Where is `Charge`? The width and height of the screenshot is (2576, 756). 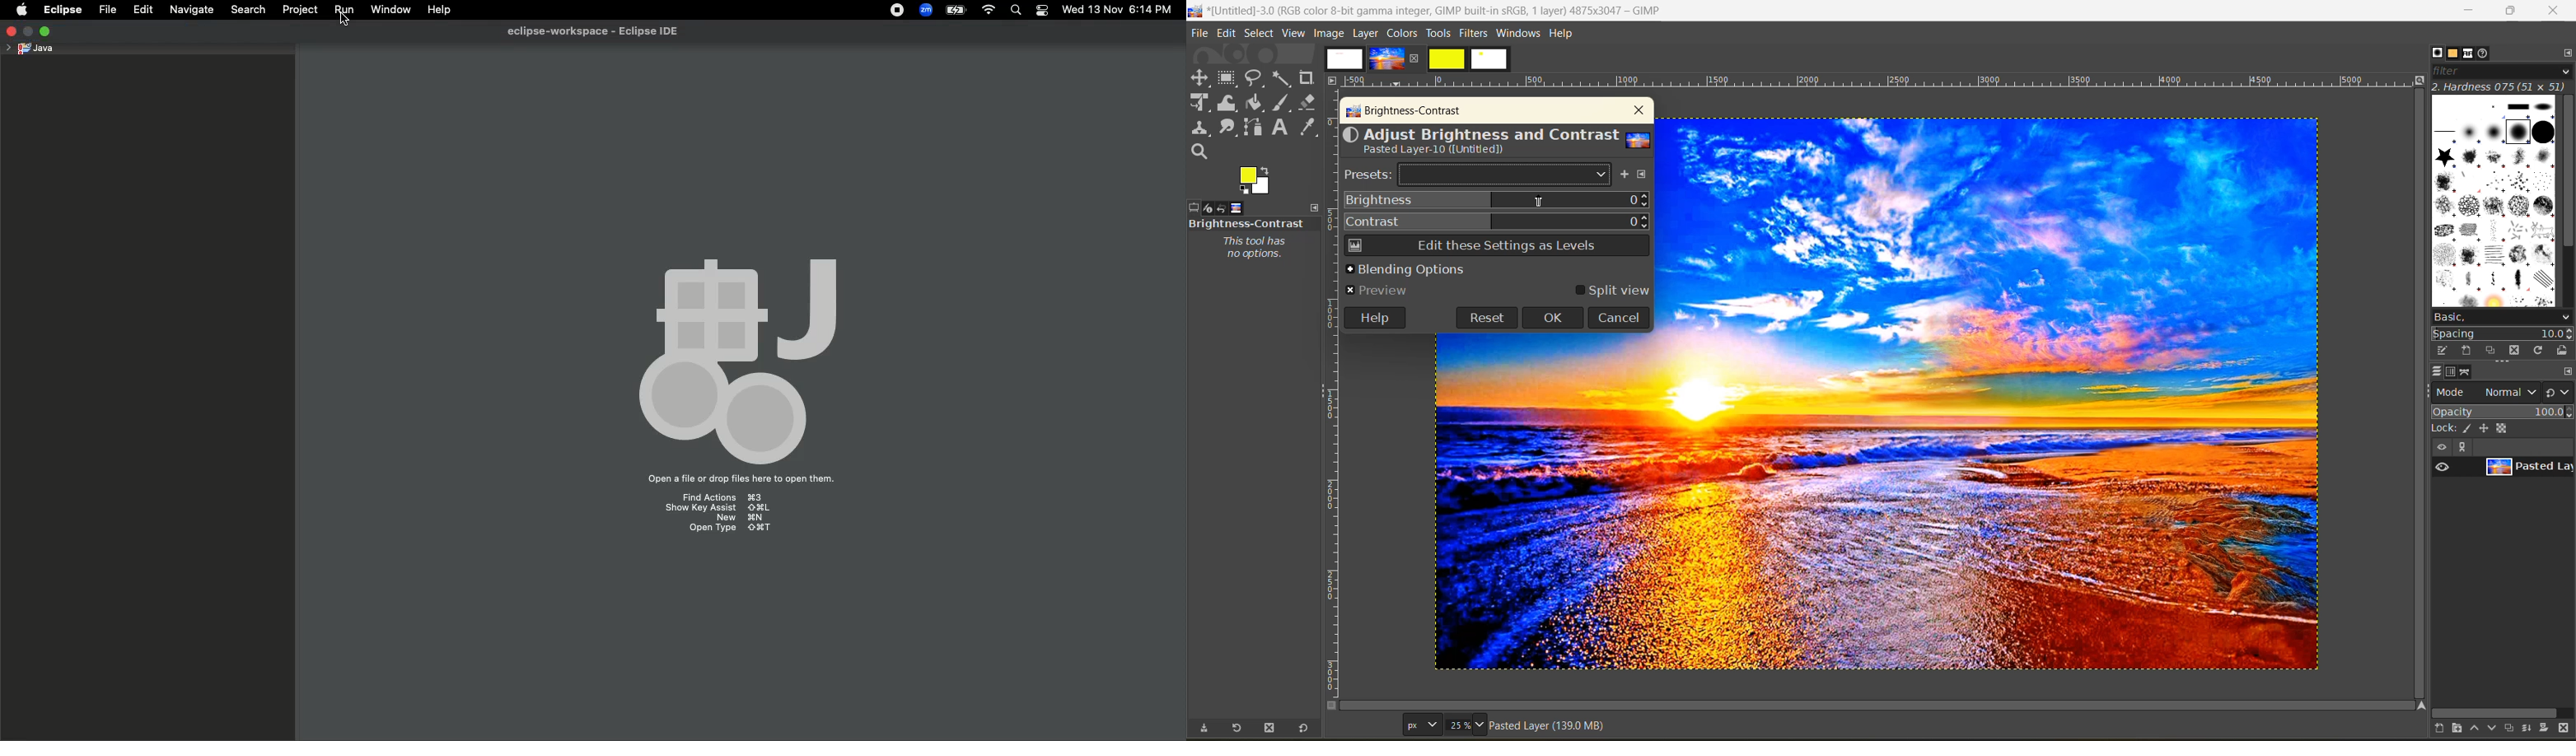 Charge is located at coordinates (956, 12).